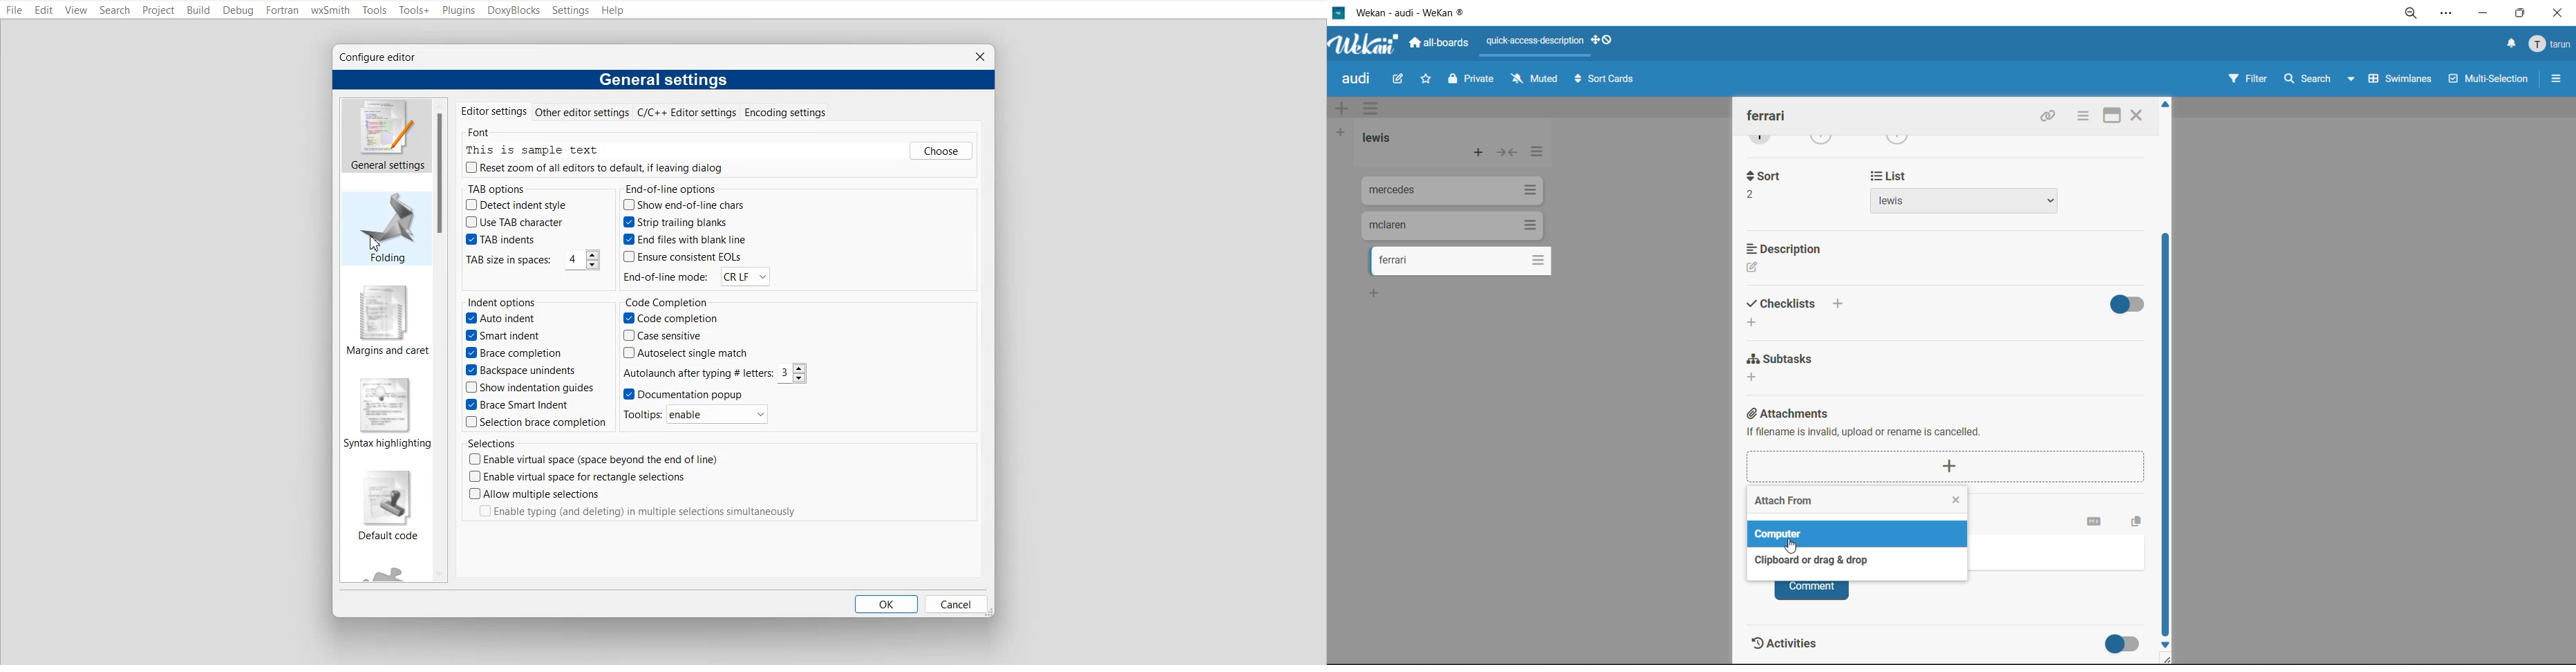  What do you see at coordinates (666, 79) in the screenshot?
I see `General settings` at bounding box center [666, 79].